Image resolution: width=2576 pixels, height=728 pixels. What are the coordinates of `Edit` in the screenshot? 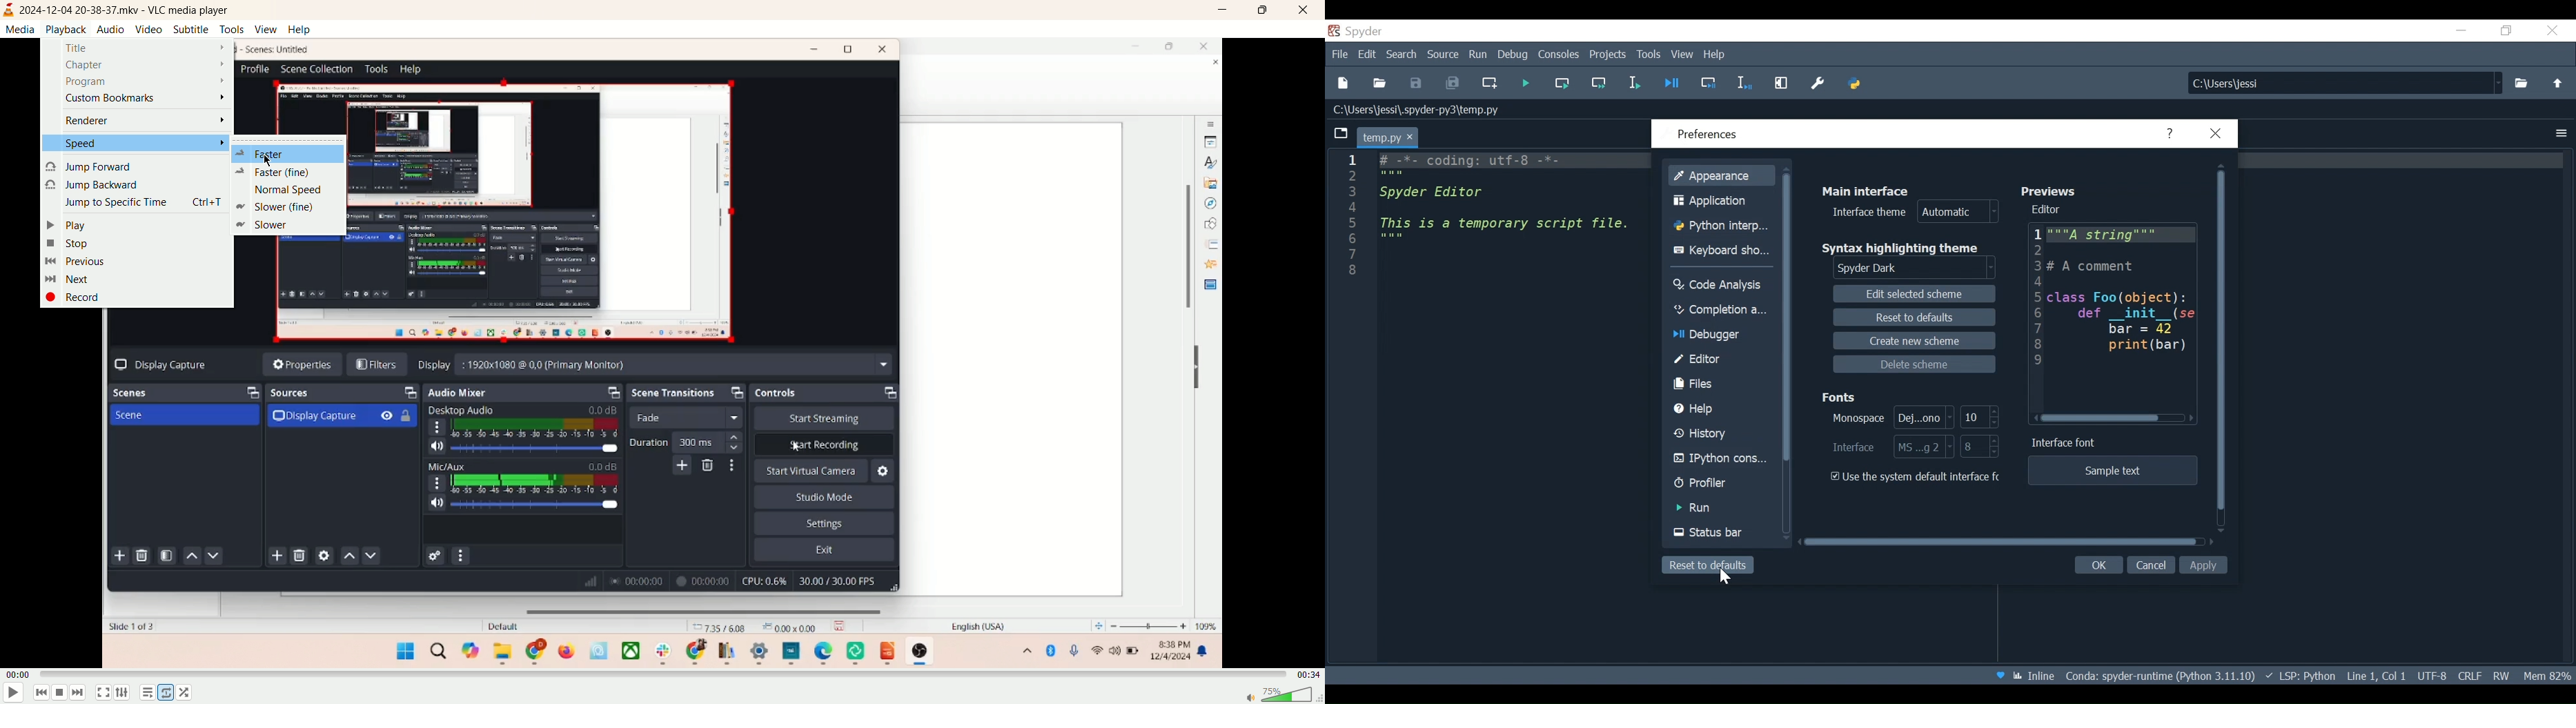 It's located at (1369, 55).